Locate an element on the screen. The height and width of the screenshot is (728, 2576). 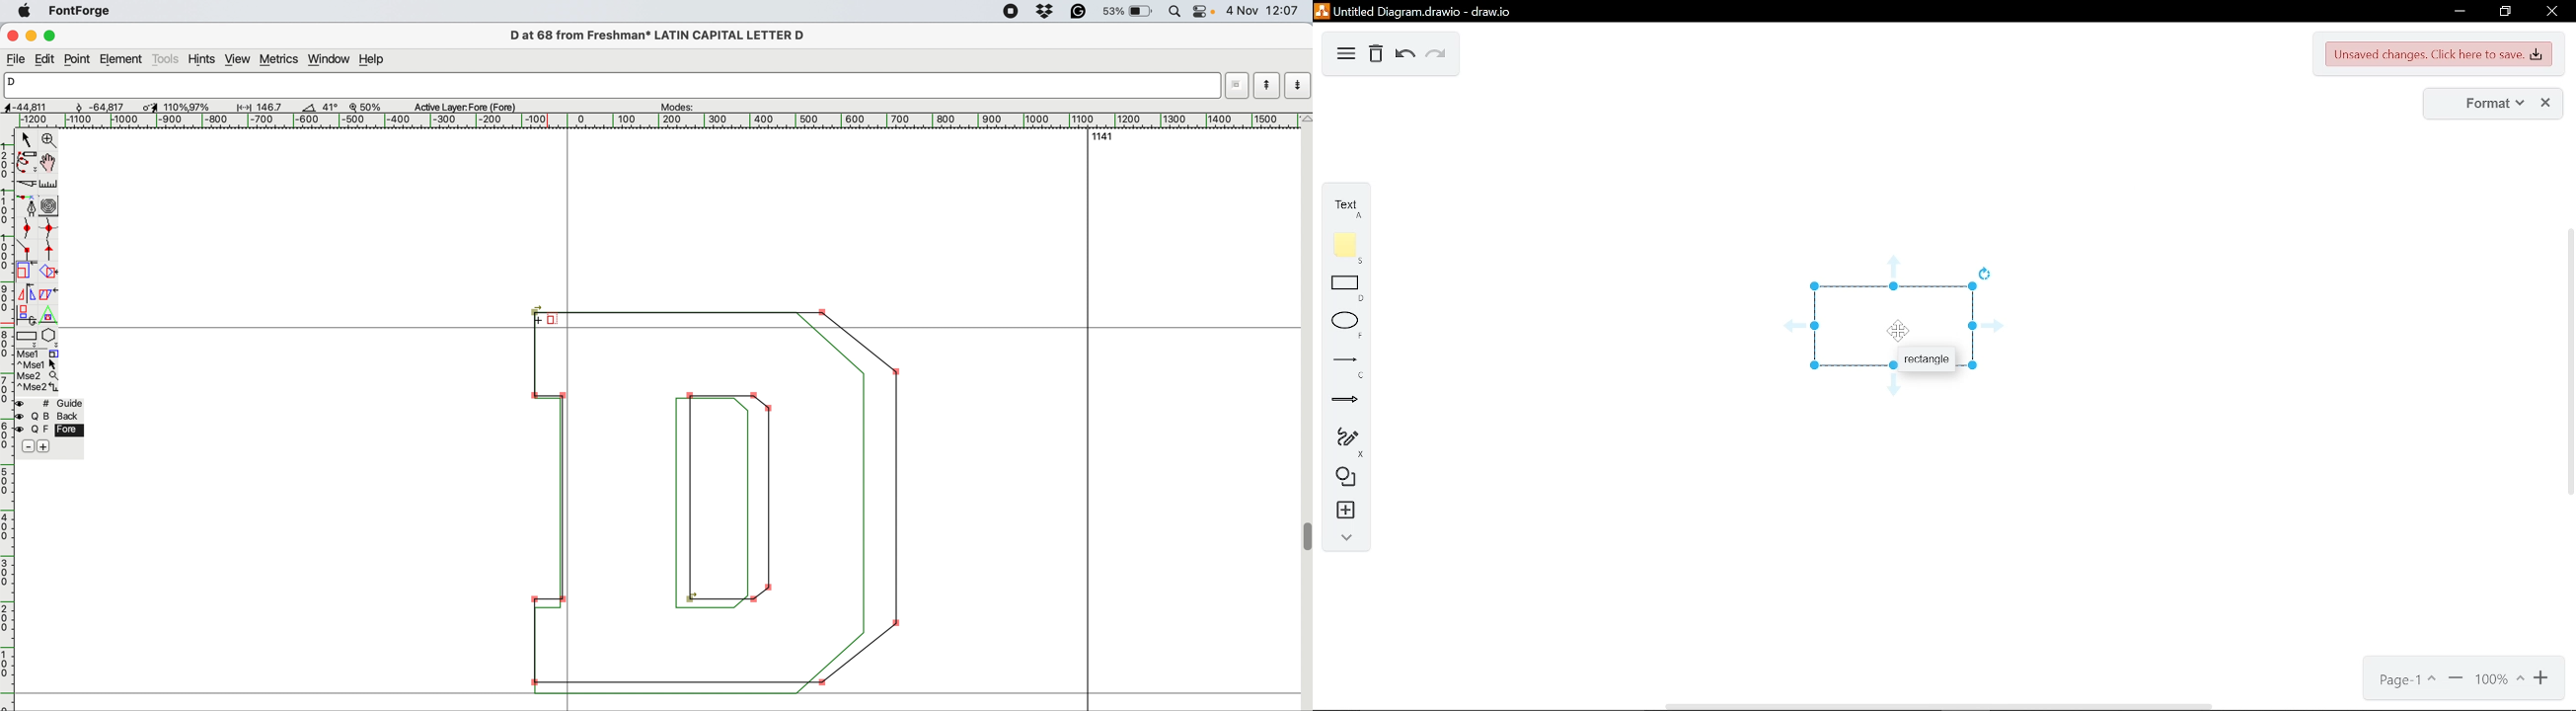
ellipse is located at coordinates (1347, 326).